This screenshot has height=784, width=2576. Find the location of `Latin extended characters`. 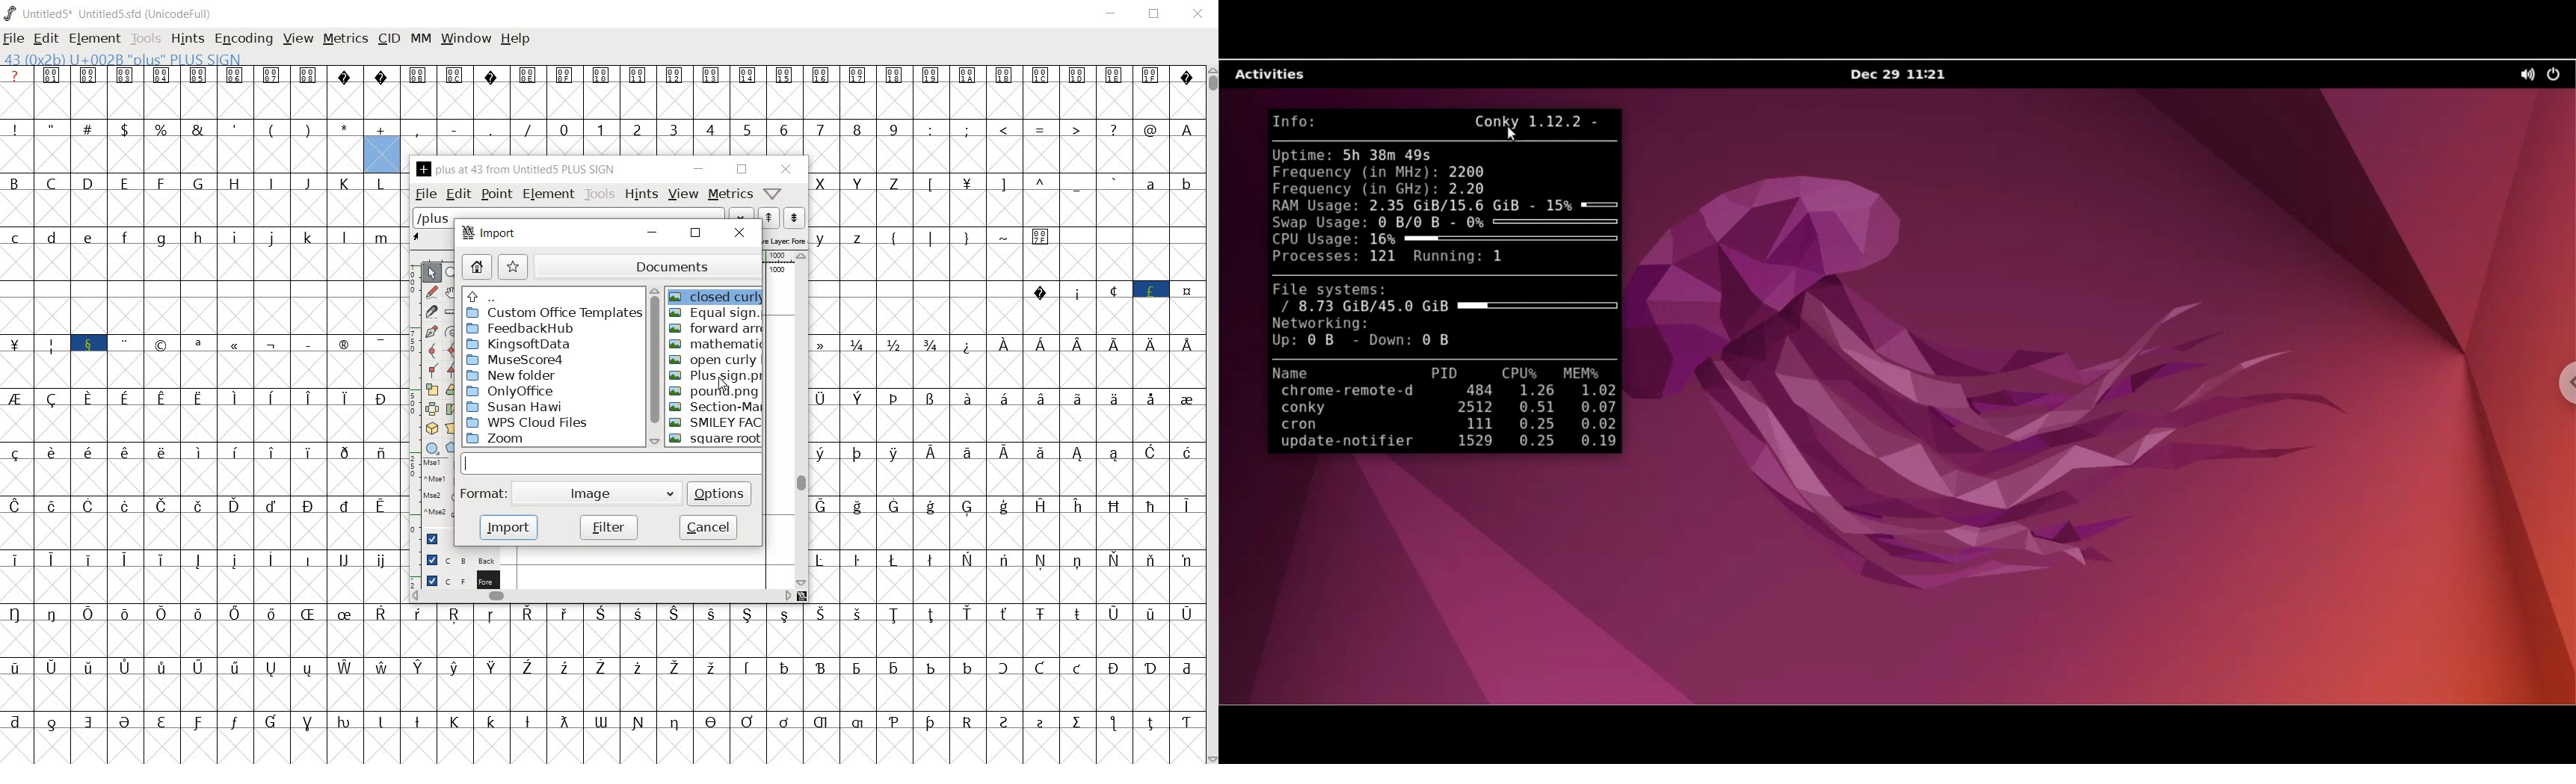

Latin extended characters is located at coordinates (1095, 363).